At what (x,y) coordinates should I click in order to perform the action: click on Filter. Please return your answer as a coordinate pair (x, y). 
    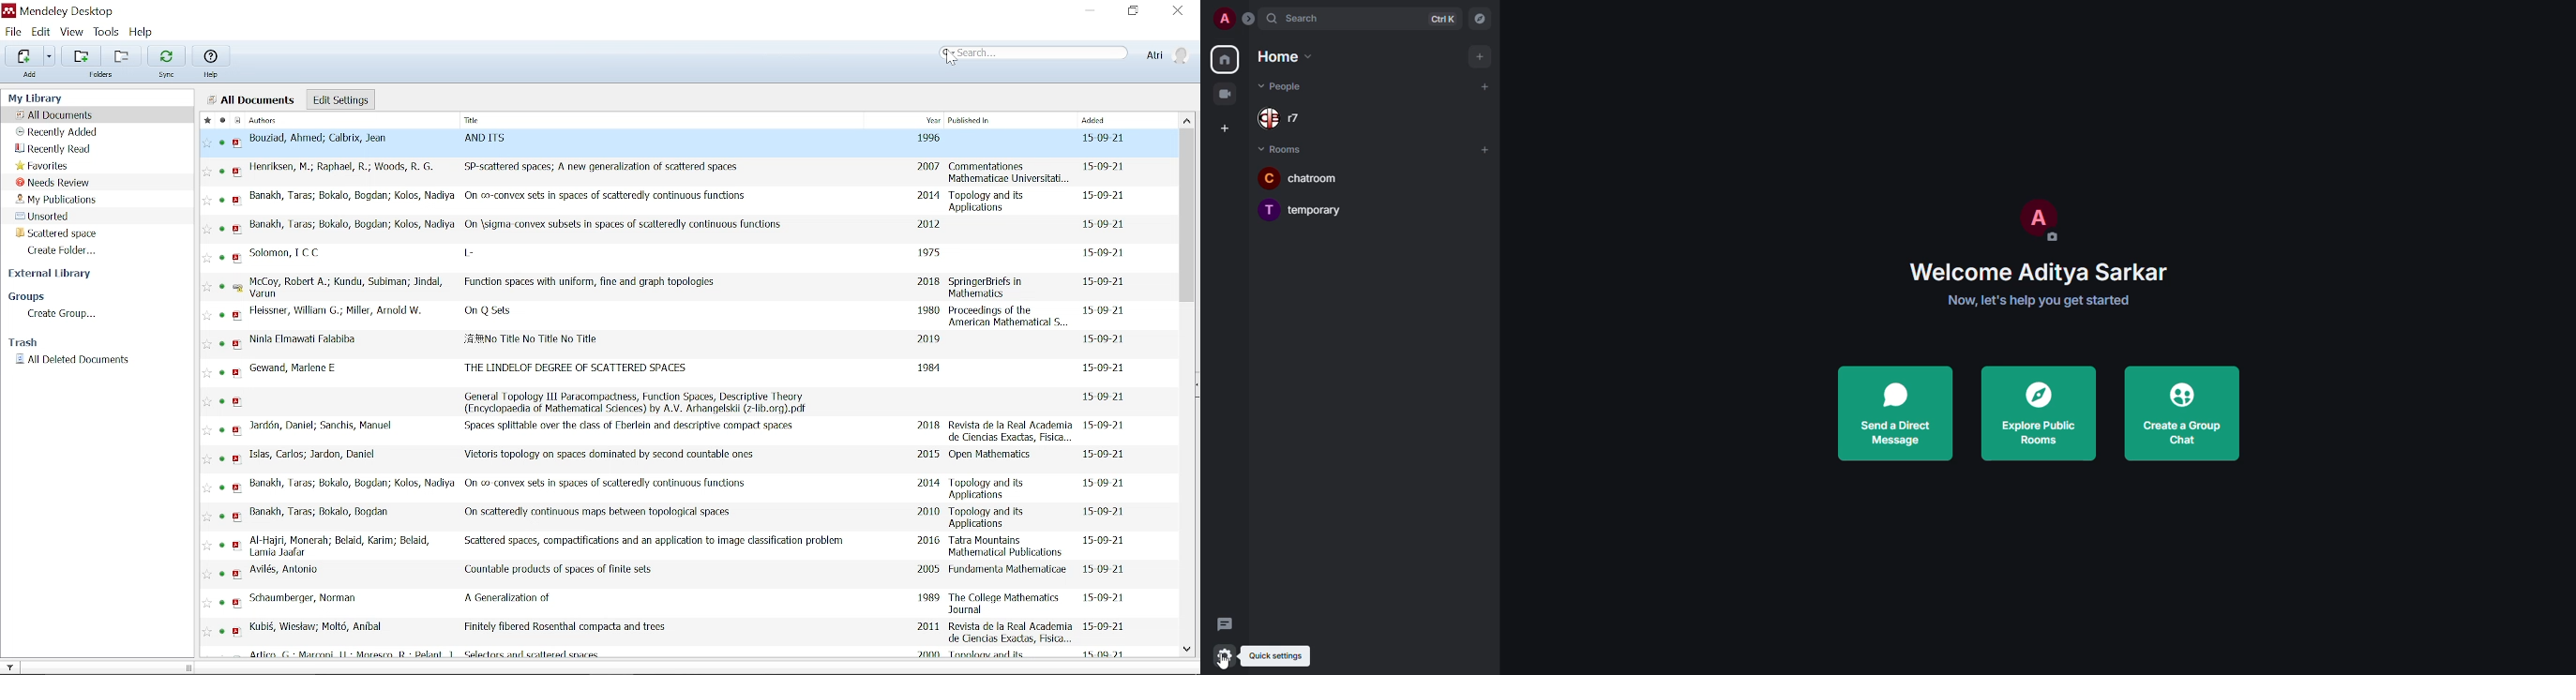
    Looking at the image, I should click on (11, 667).